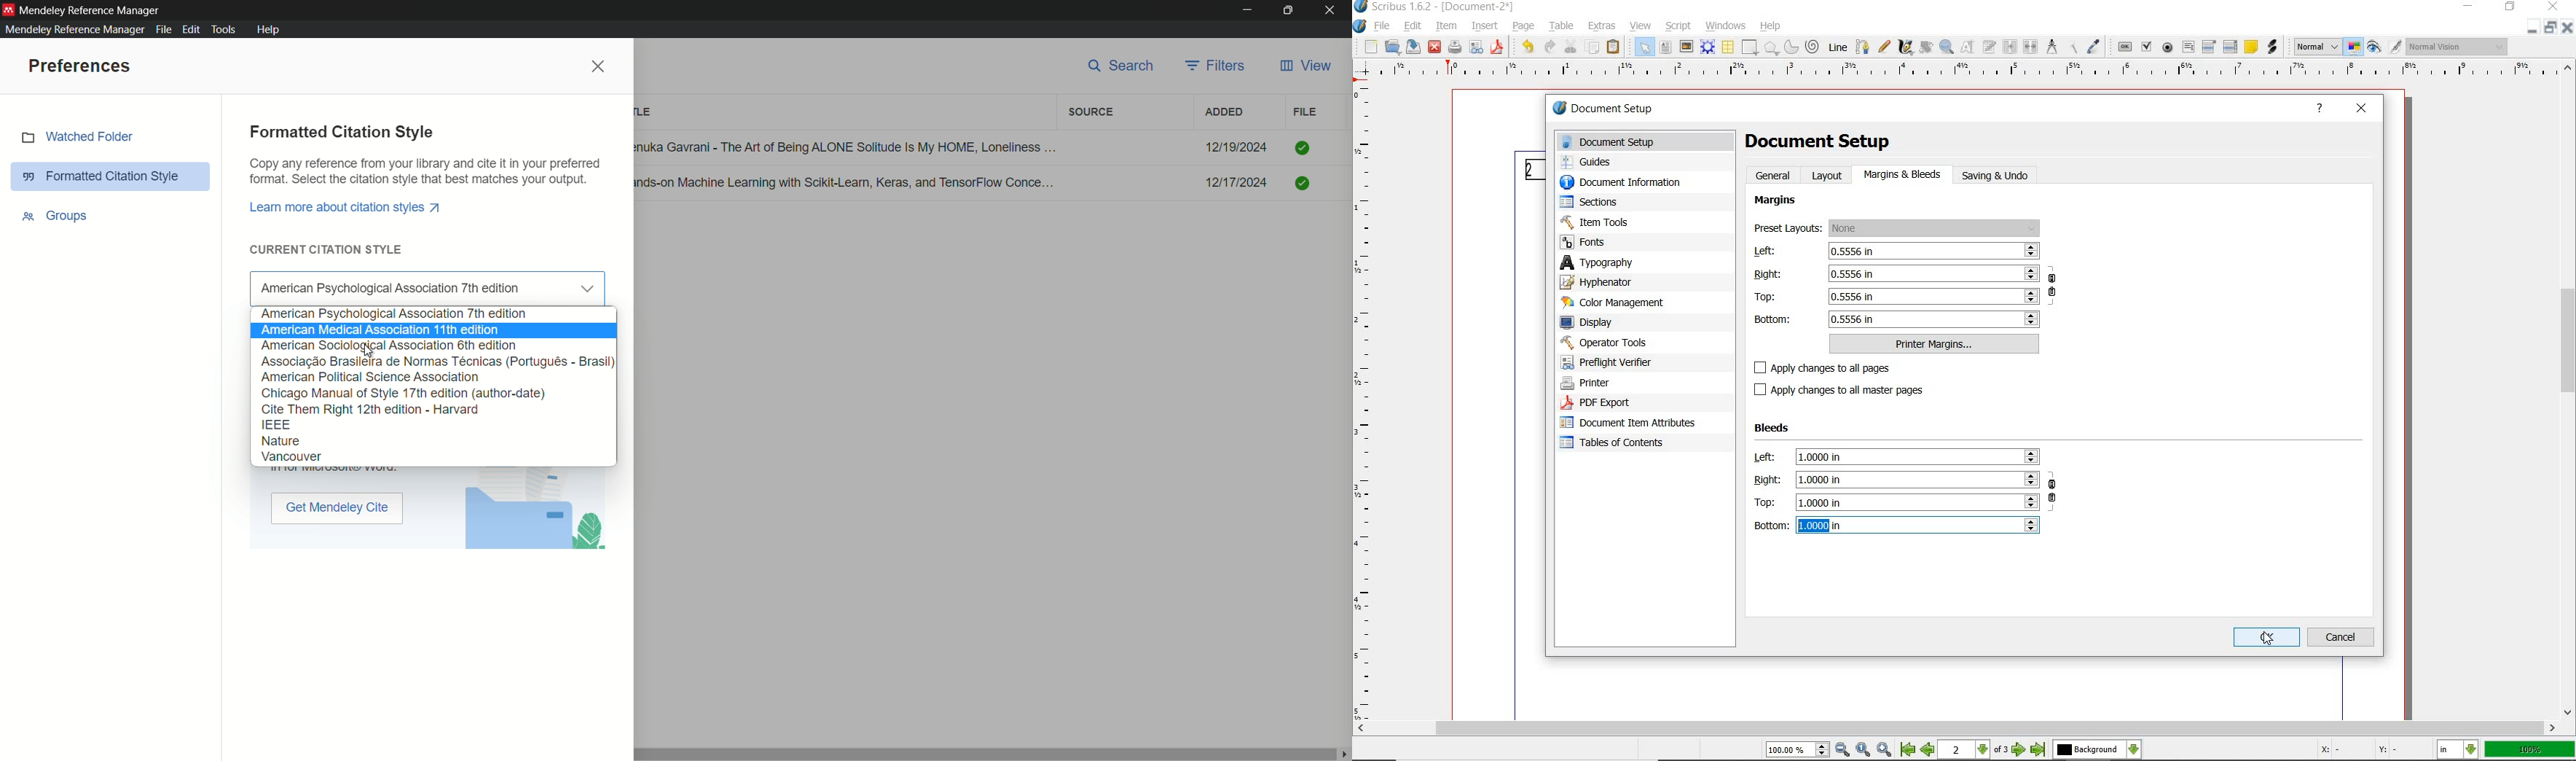  What do you see at coordinates (268, 29) in the screenshot?
I see `help menu` at bounding box center [268, 29].